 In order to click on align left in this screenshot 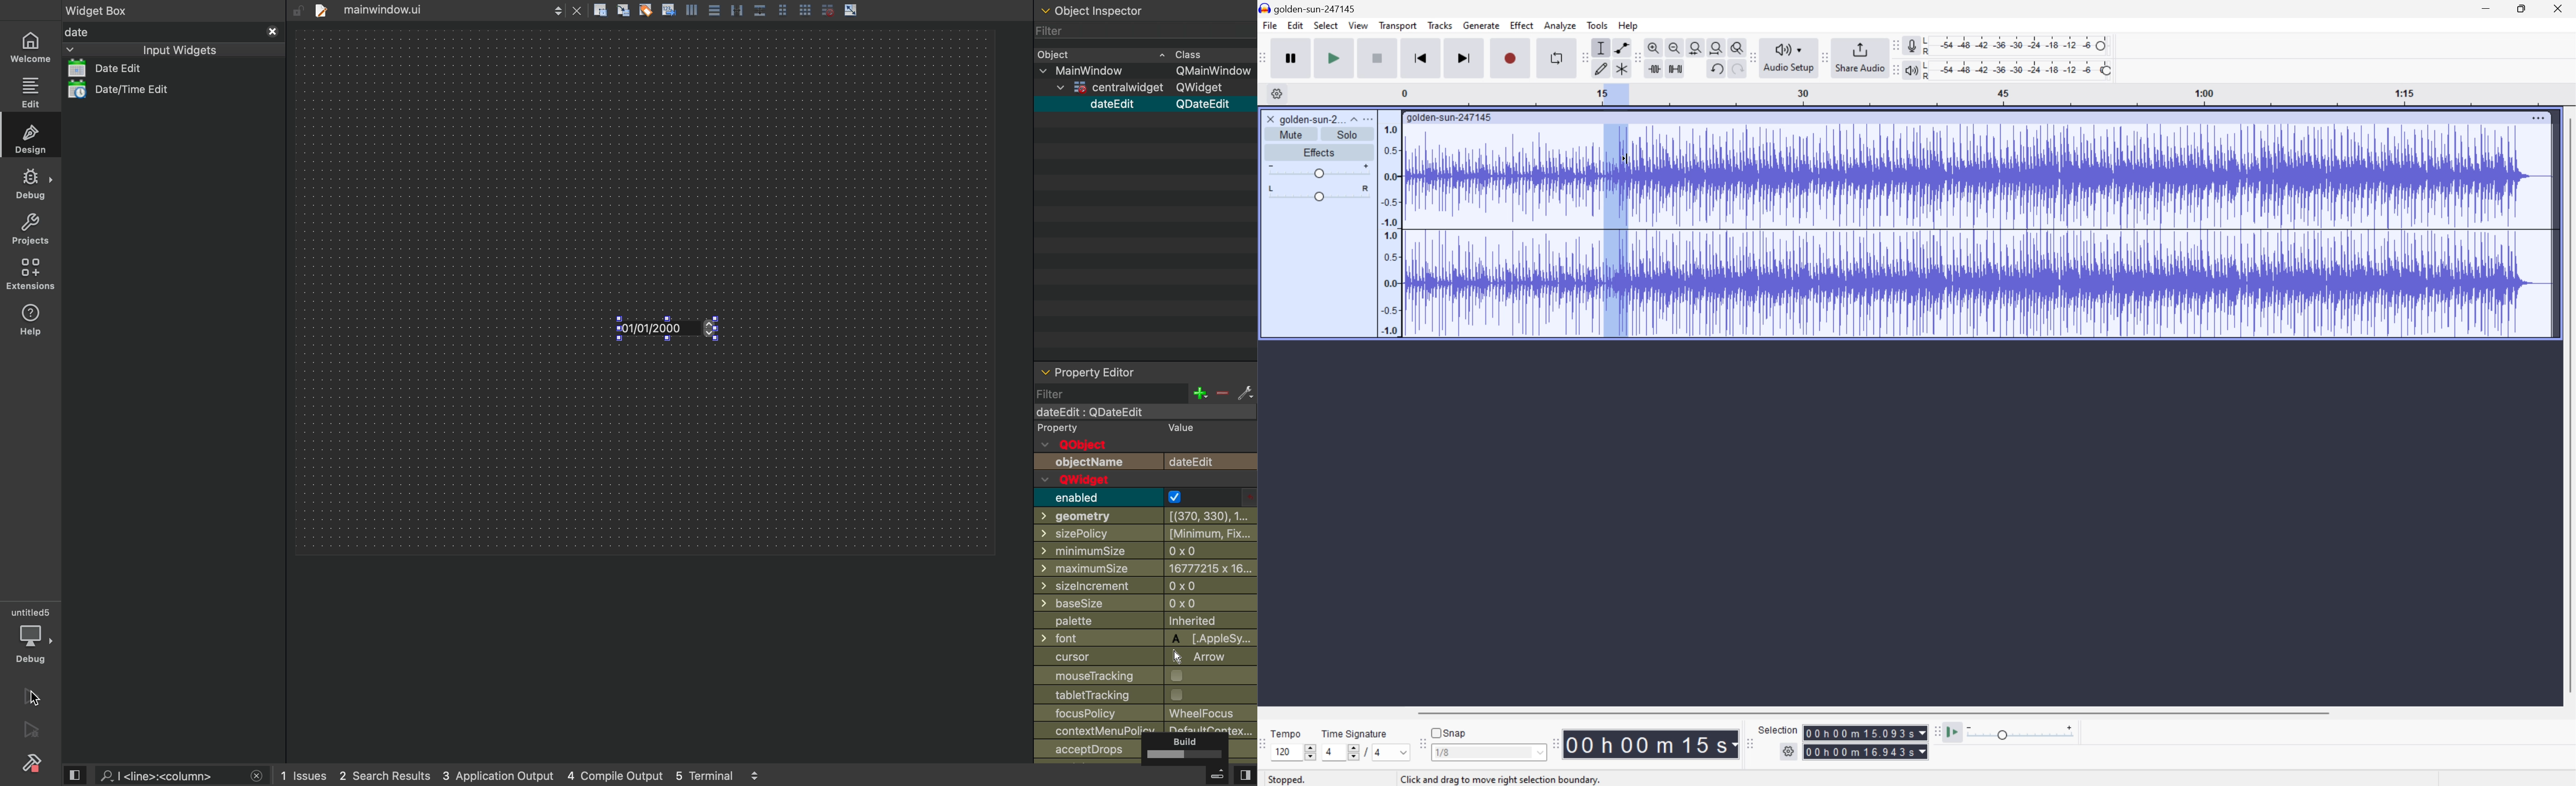, I will do `click(691, 9)`.